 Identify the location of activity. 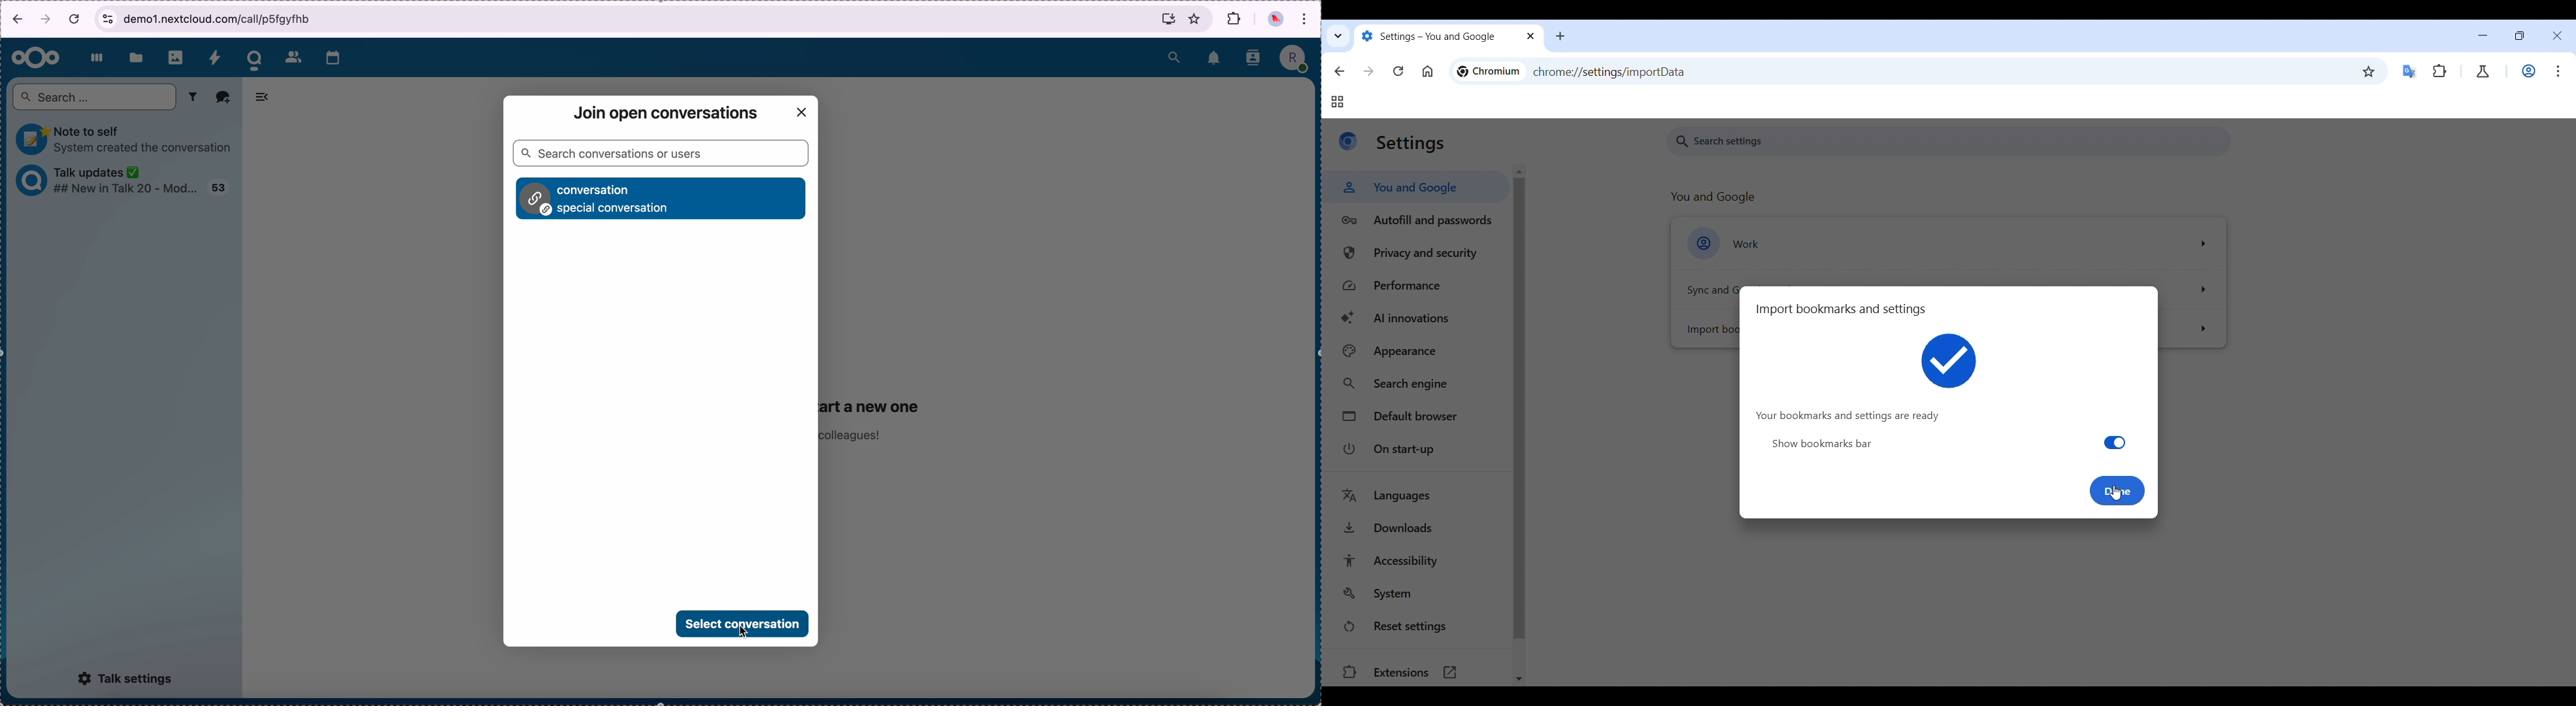
(216, 55).